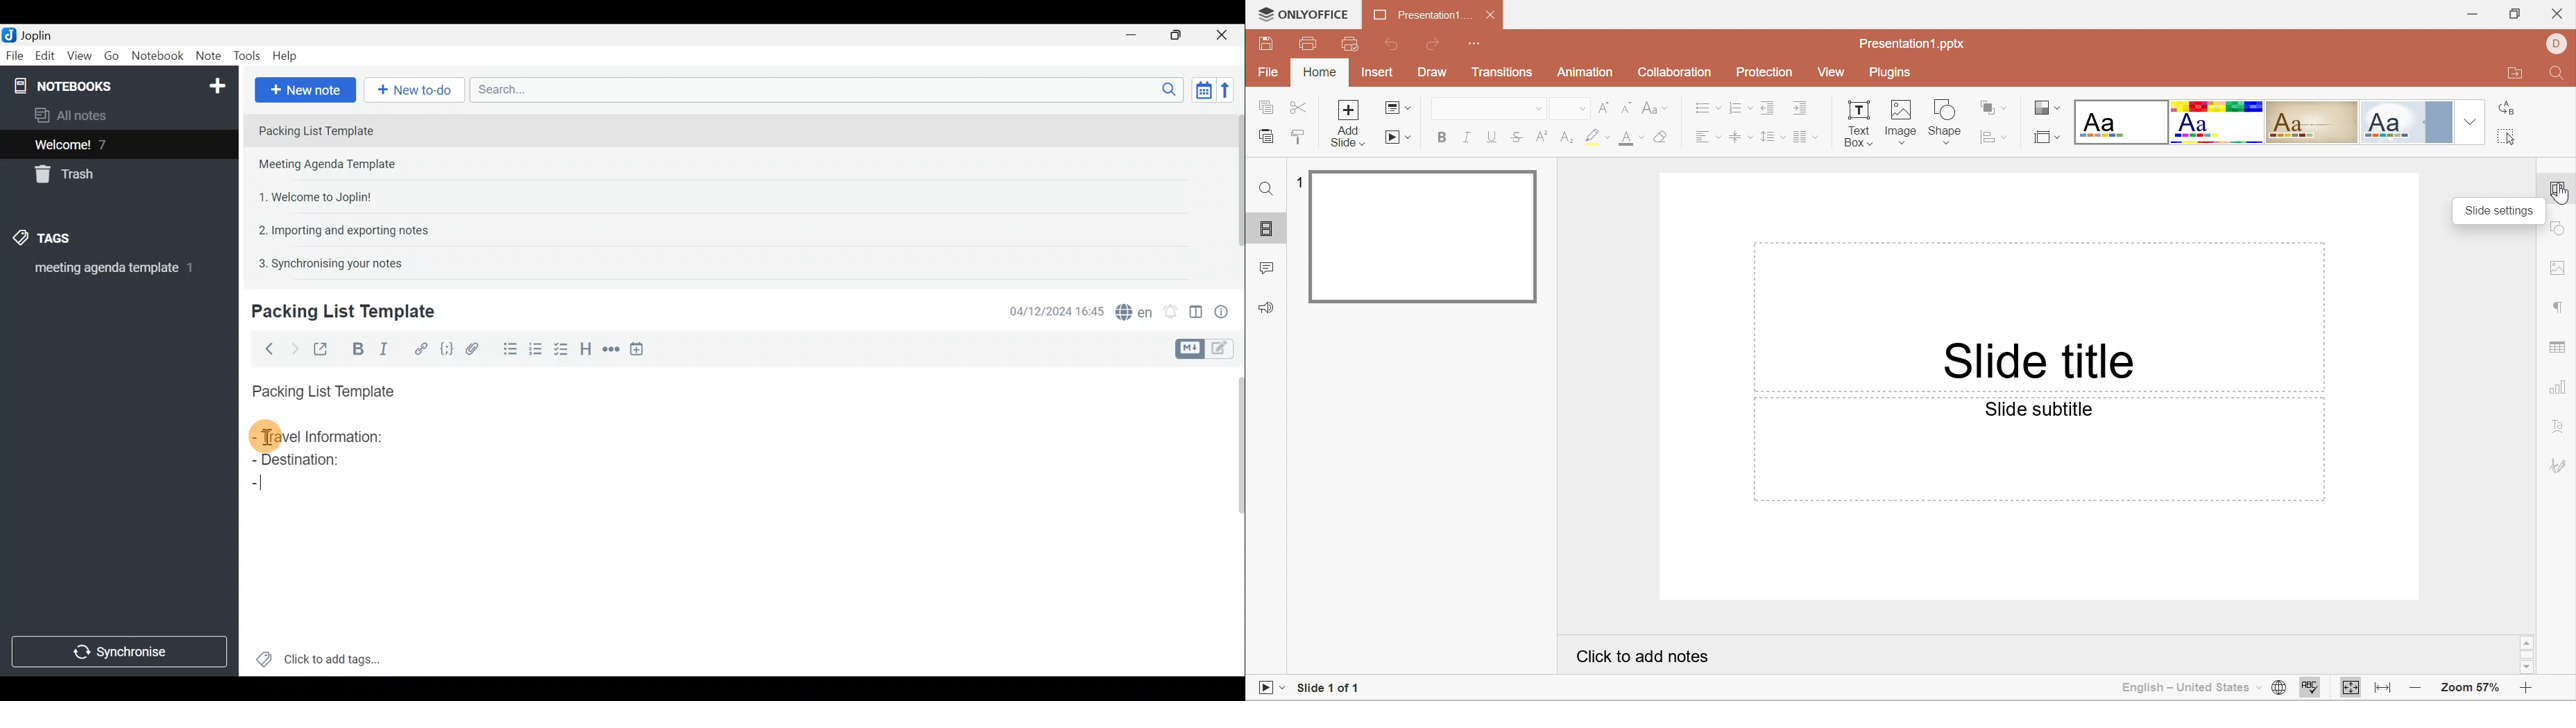 The height and width of the screenshot is (728, 2576). Describe the element at coordinates (335, 312) in the screenshot. I see `Creating new note` at that location.